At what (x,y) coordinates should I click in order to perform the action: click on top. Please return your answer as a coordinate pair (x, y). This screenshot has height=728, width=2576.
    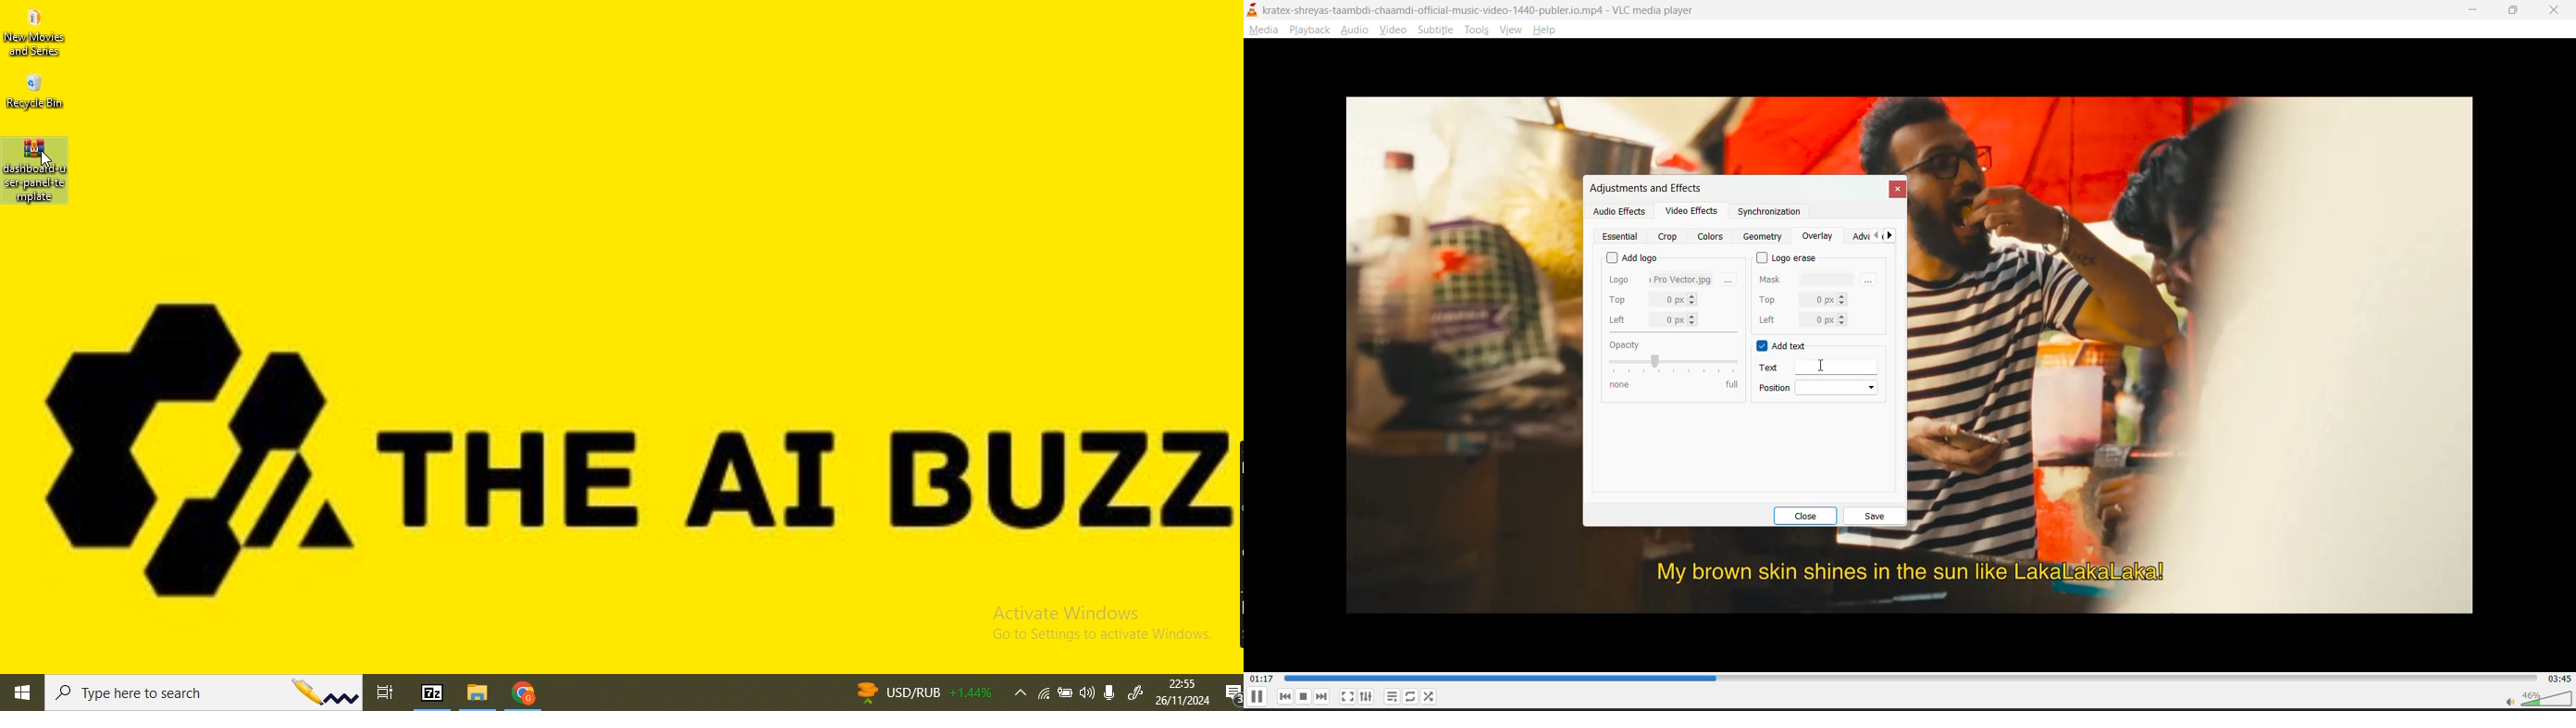
    Looking at the image, I should click on (1802, 298).